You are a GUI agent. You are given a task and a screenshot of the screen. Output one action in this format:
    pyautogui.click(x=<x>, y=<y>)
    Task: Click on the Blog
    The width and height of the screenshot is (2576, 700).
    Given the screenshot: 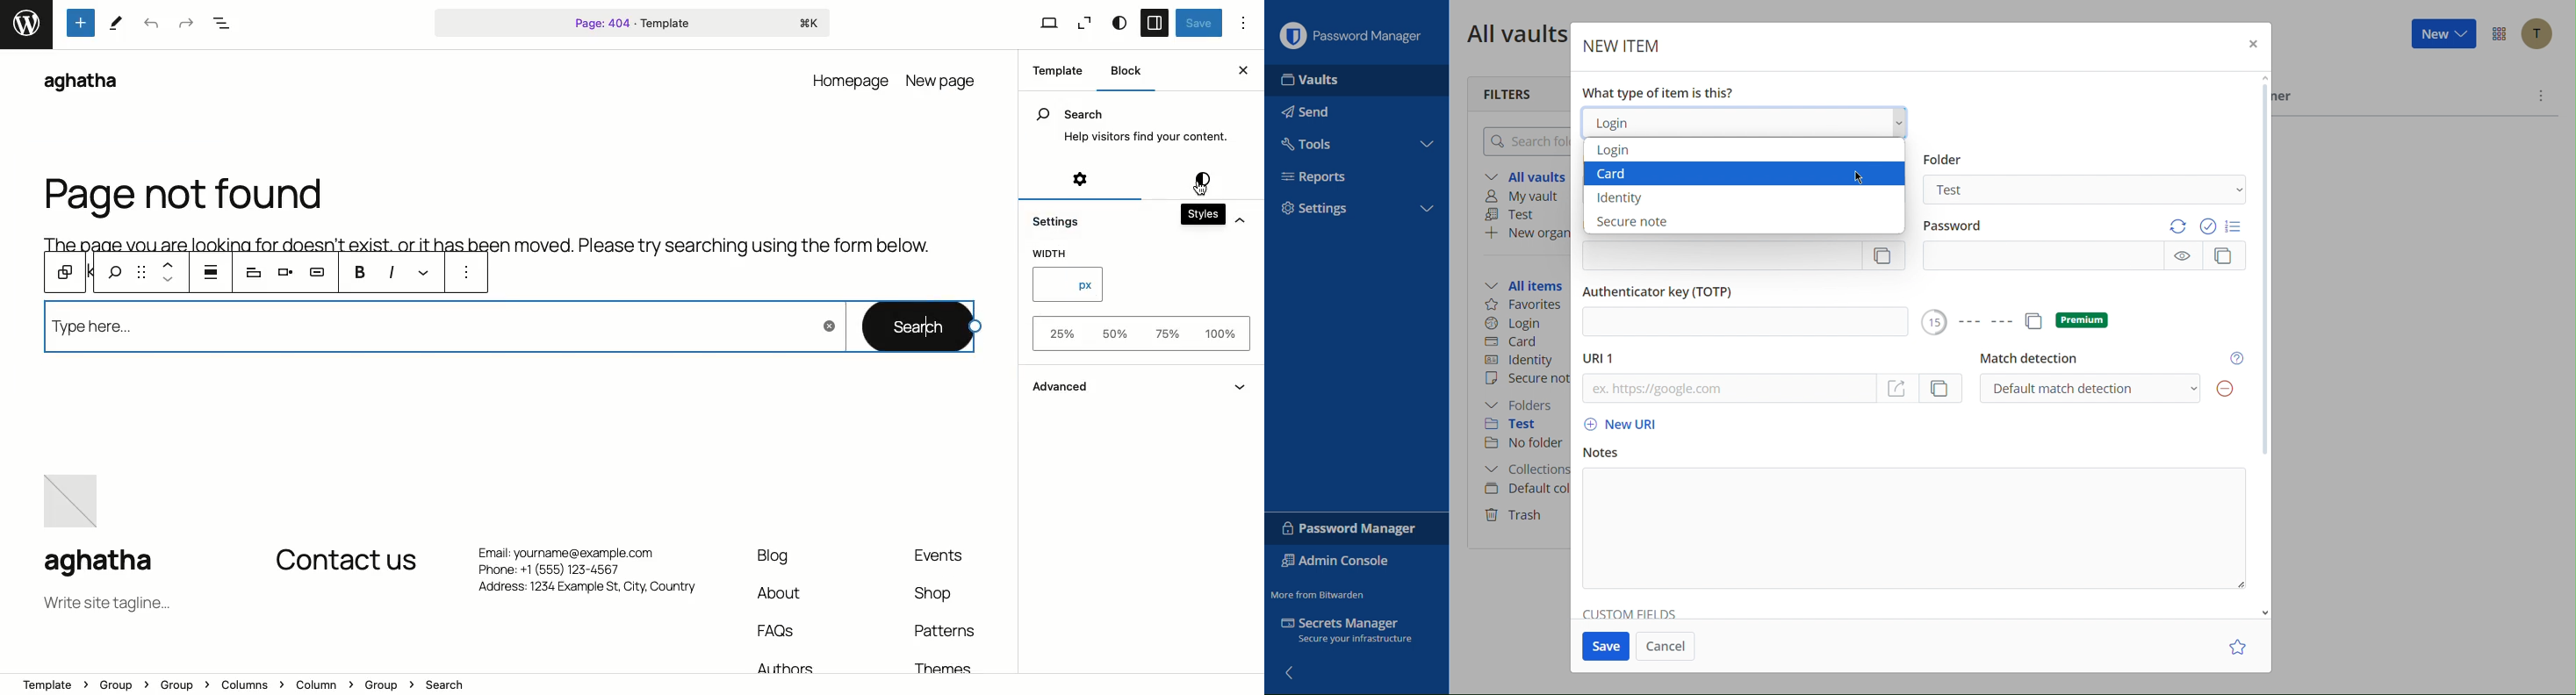 What is the action you would take?
    pyautogui.click(x=774, y=556)
    